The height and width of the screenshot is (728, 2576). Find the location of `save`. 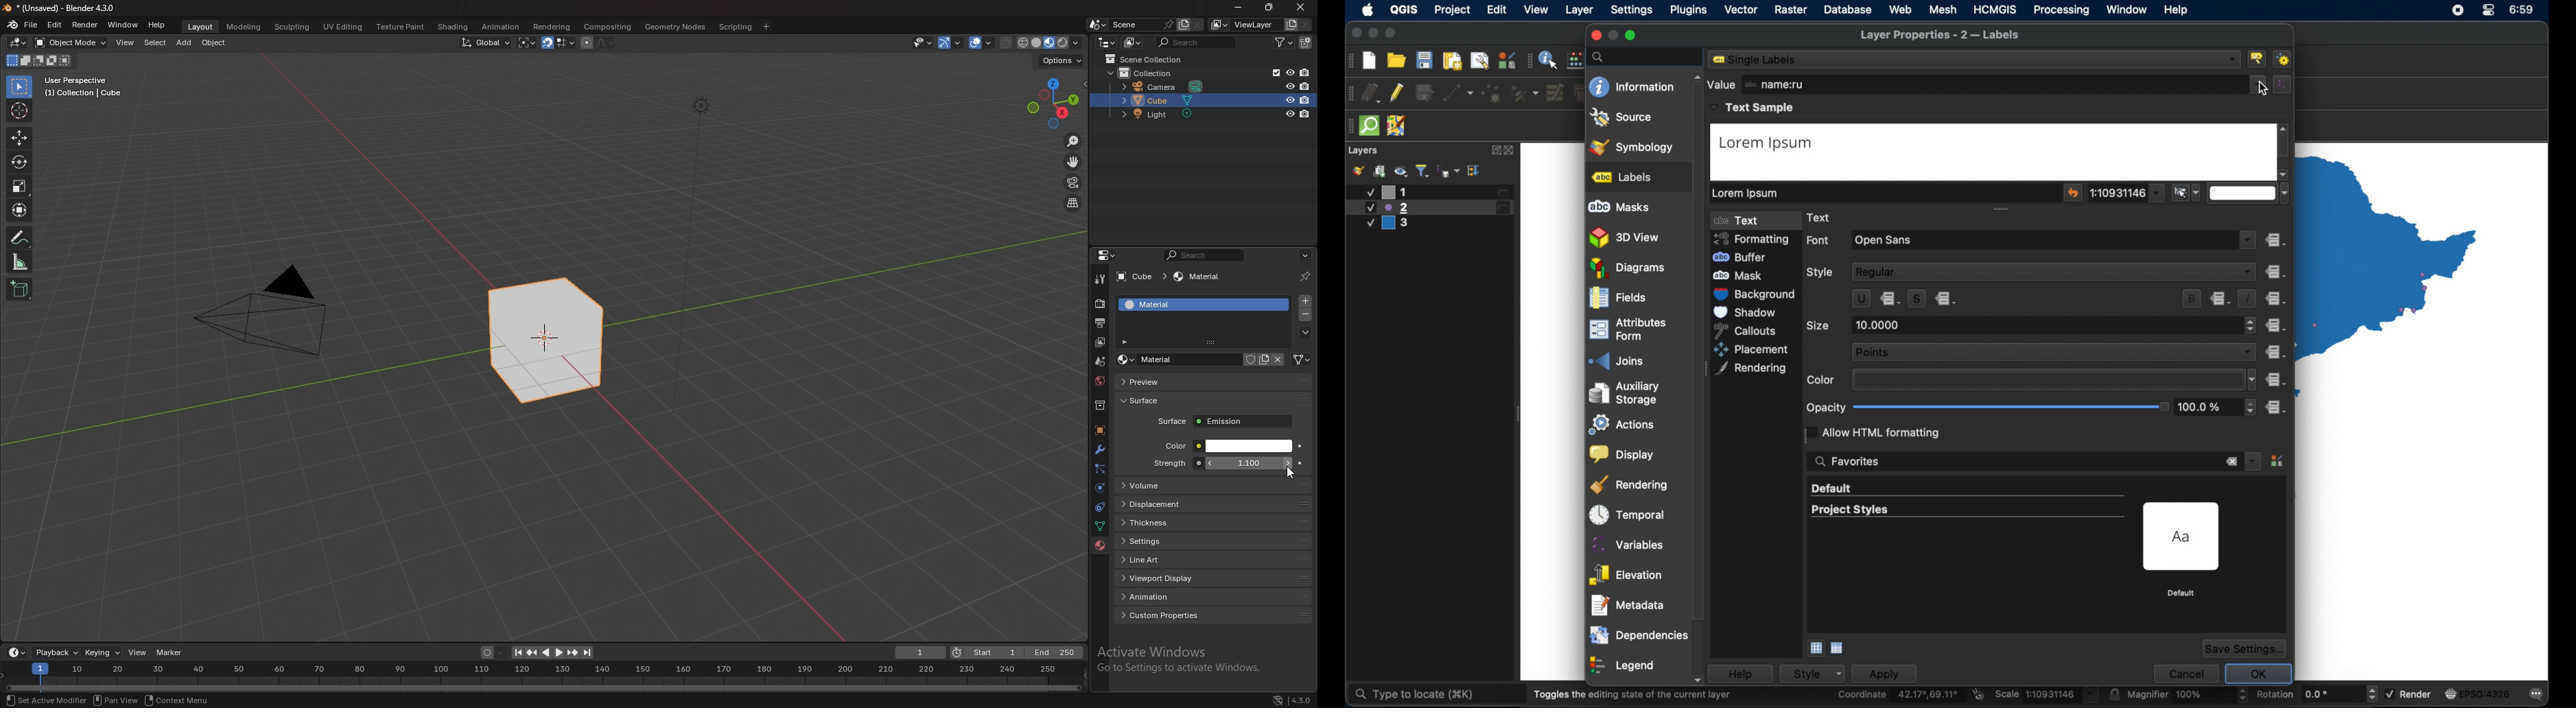

save is located at coordinates (1424, 60).